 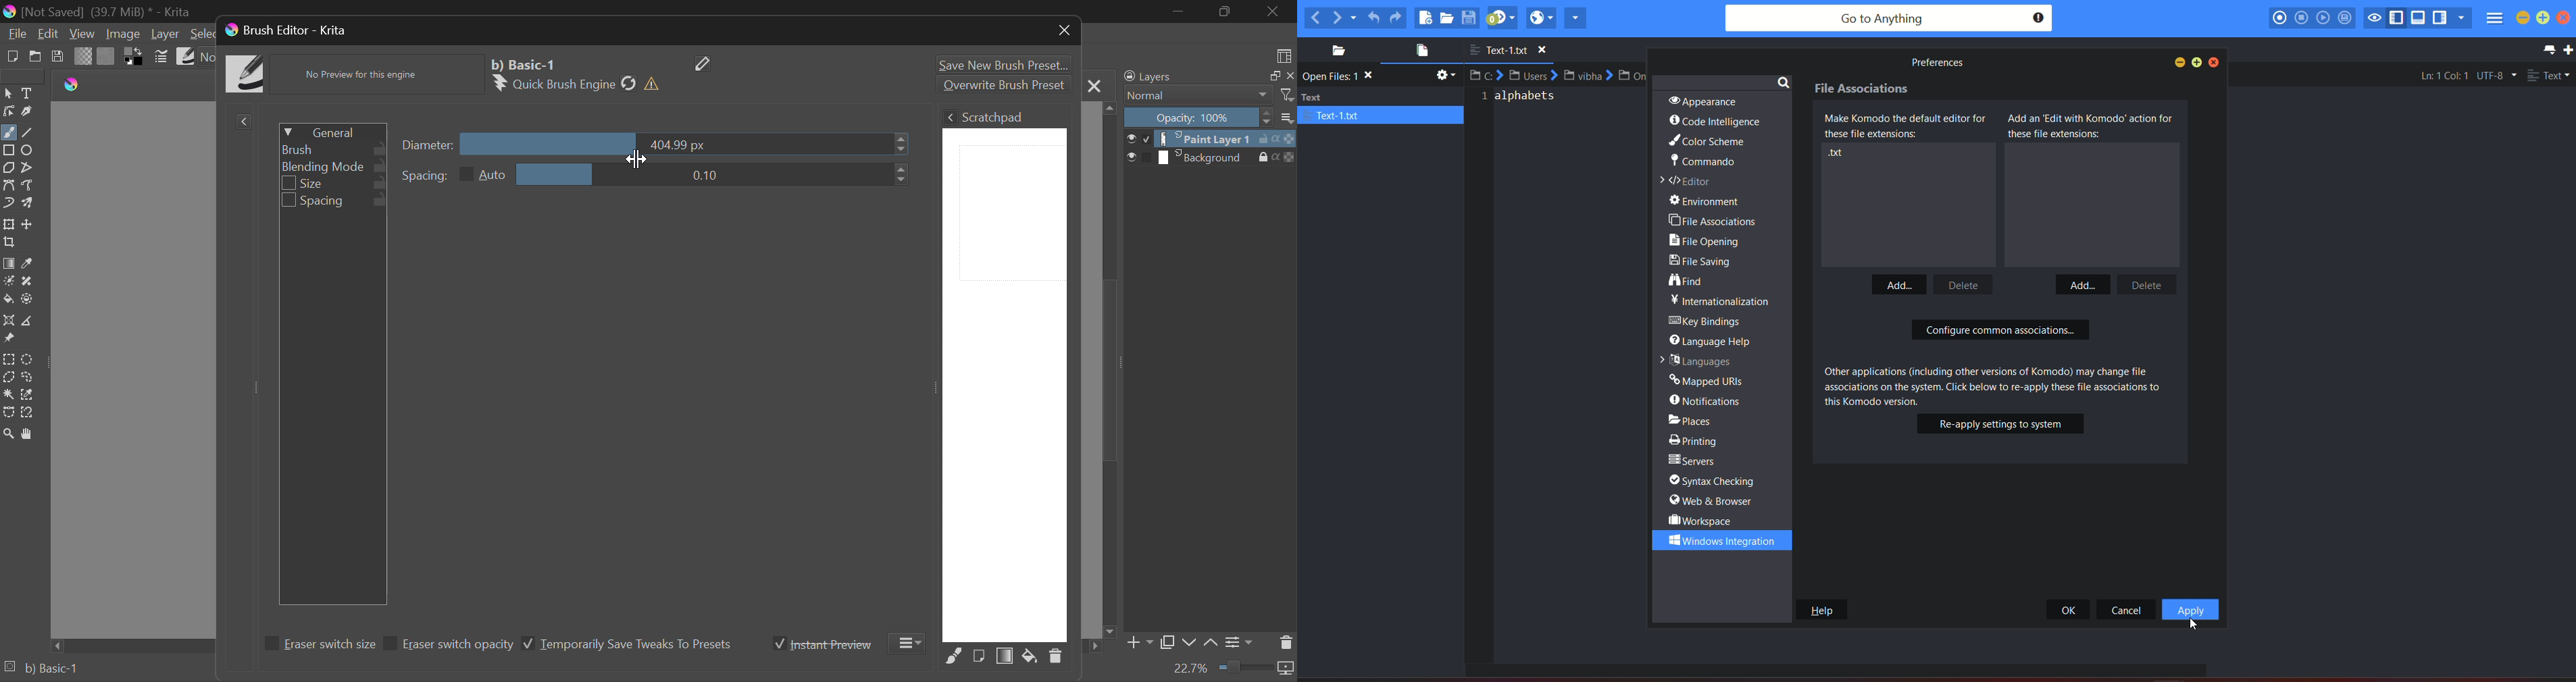 What do you see at coordinates (30, 434) in the screenshot?
I see `Pan` at bounding box center [30, 434].